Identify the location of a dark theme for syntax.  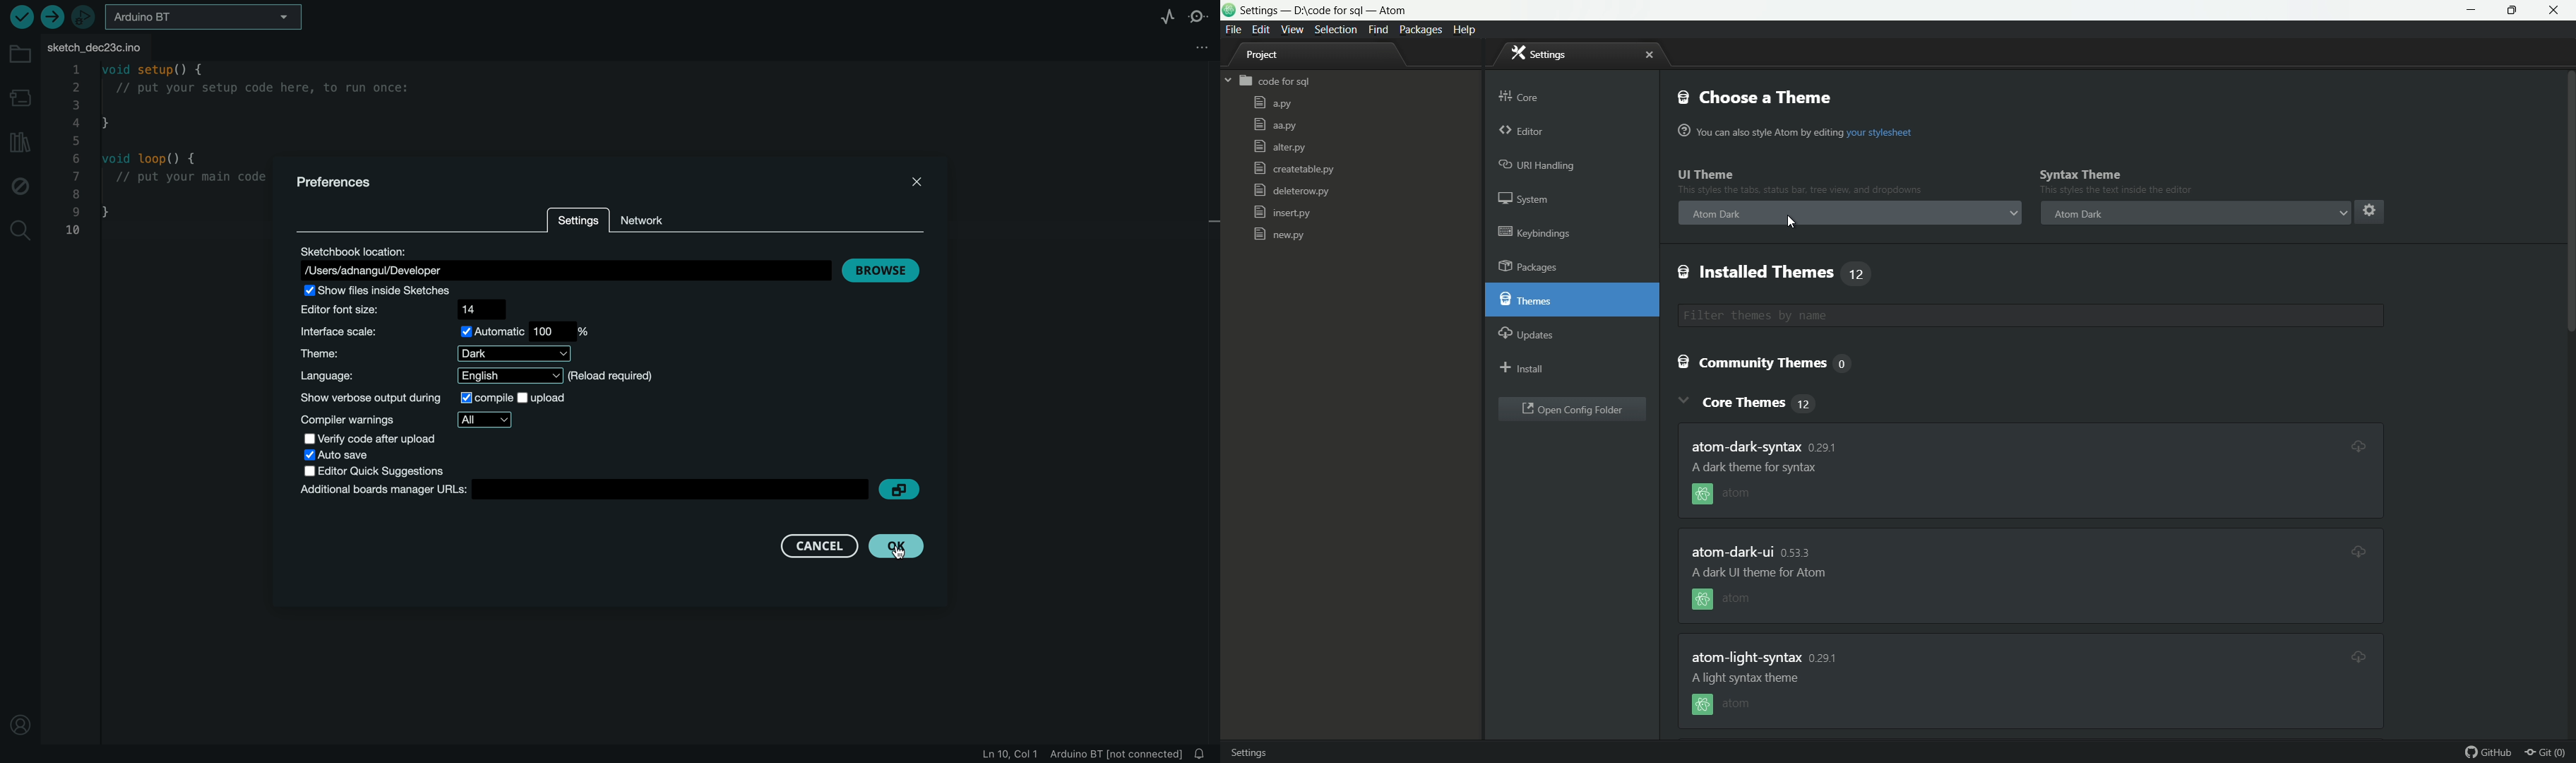
(1748, 678).